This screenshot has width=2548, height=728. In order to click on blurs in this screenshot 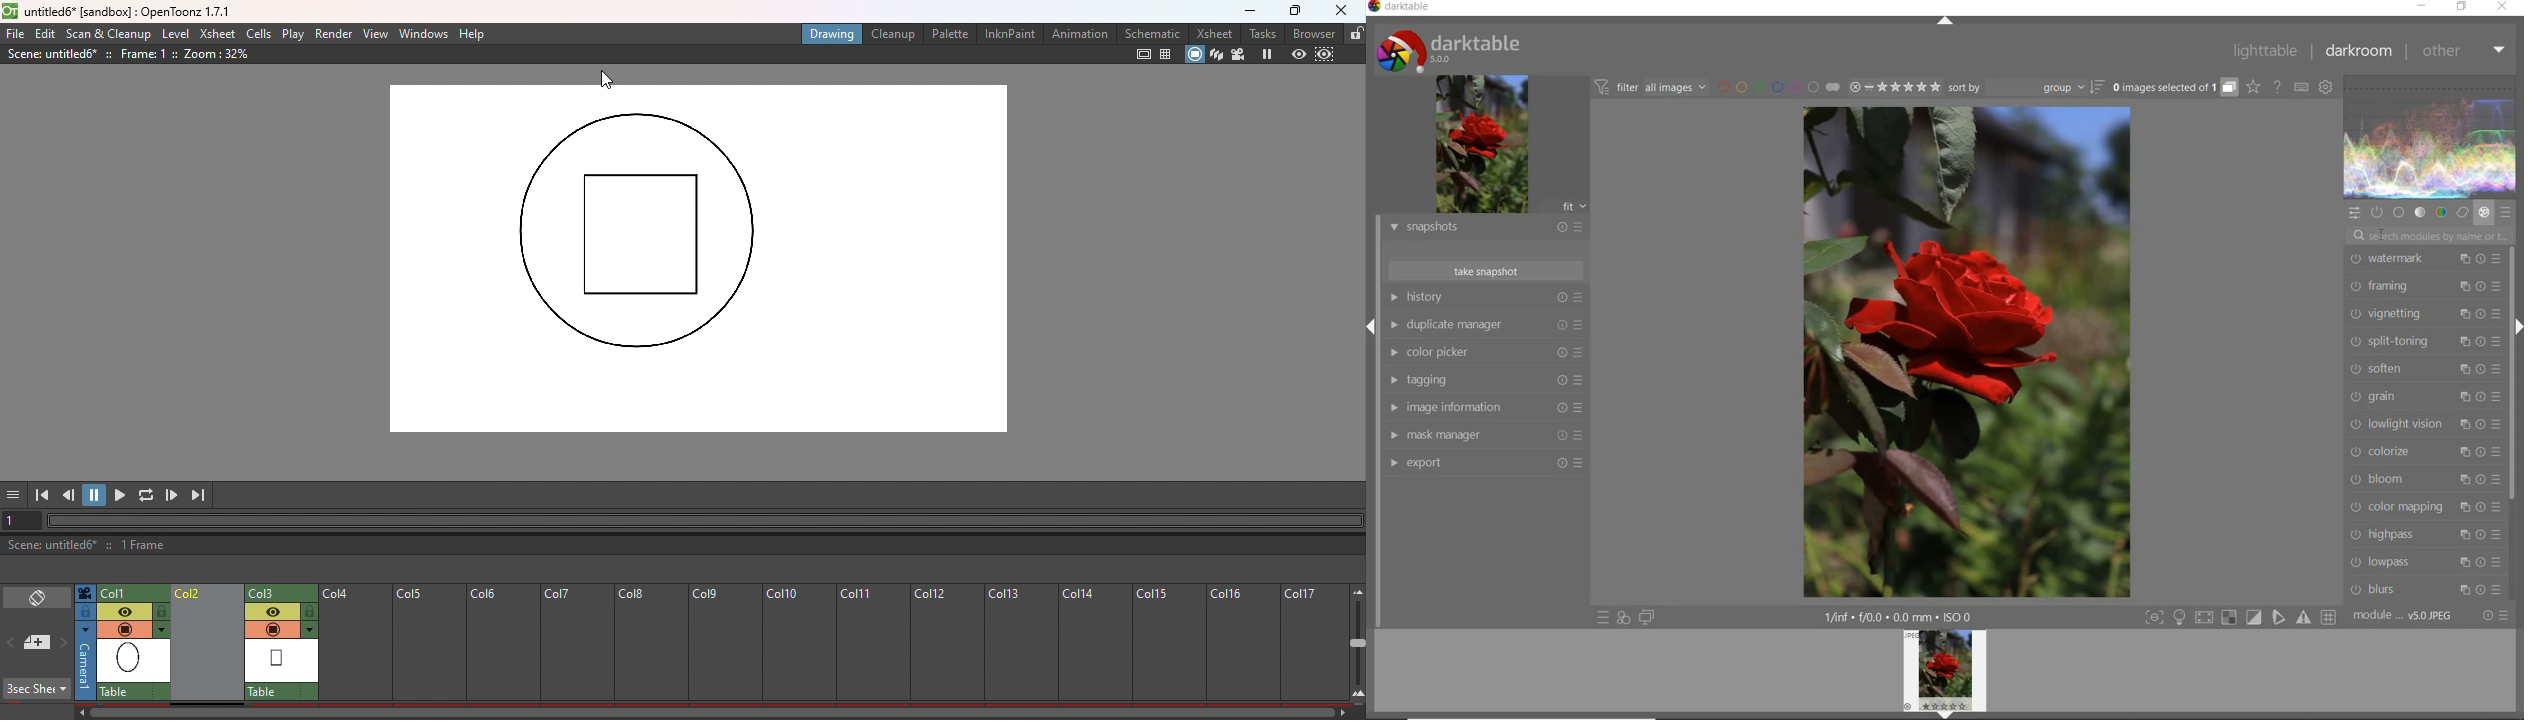, I will do `click(2427, 588)`.